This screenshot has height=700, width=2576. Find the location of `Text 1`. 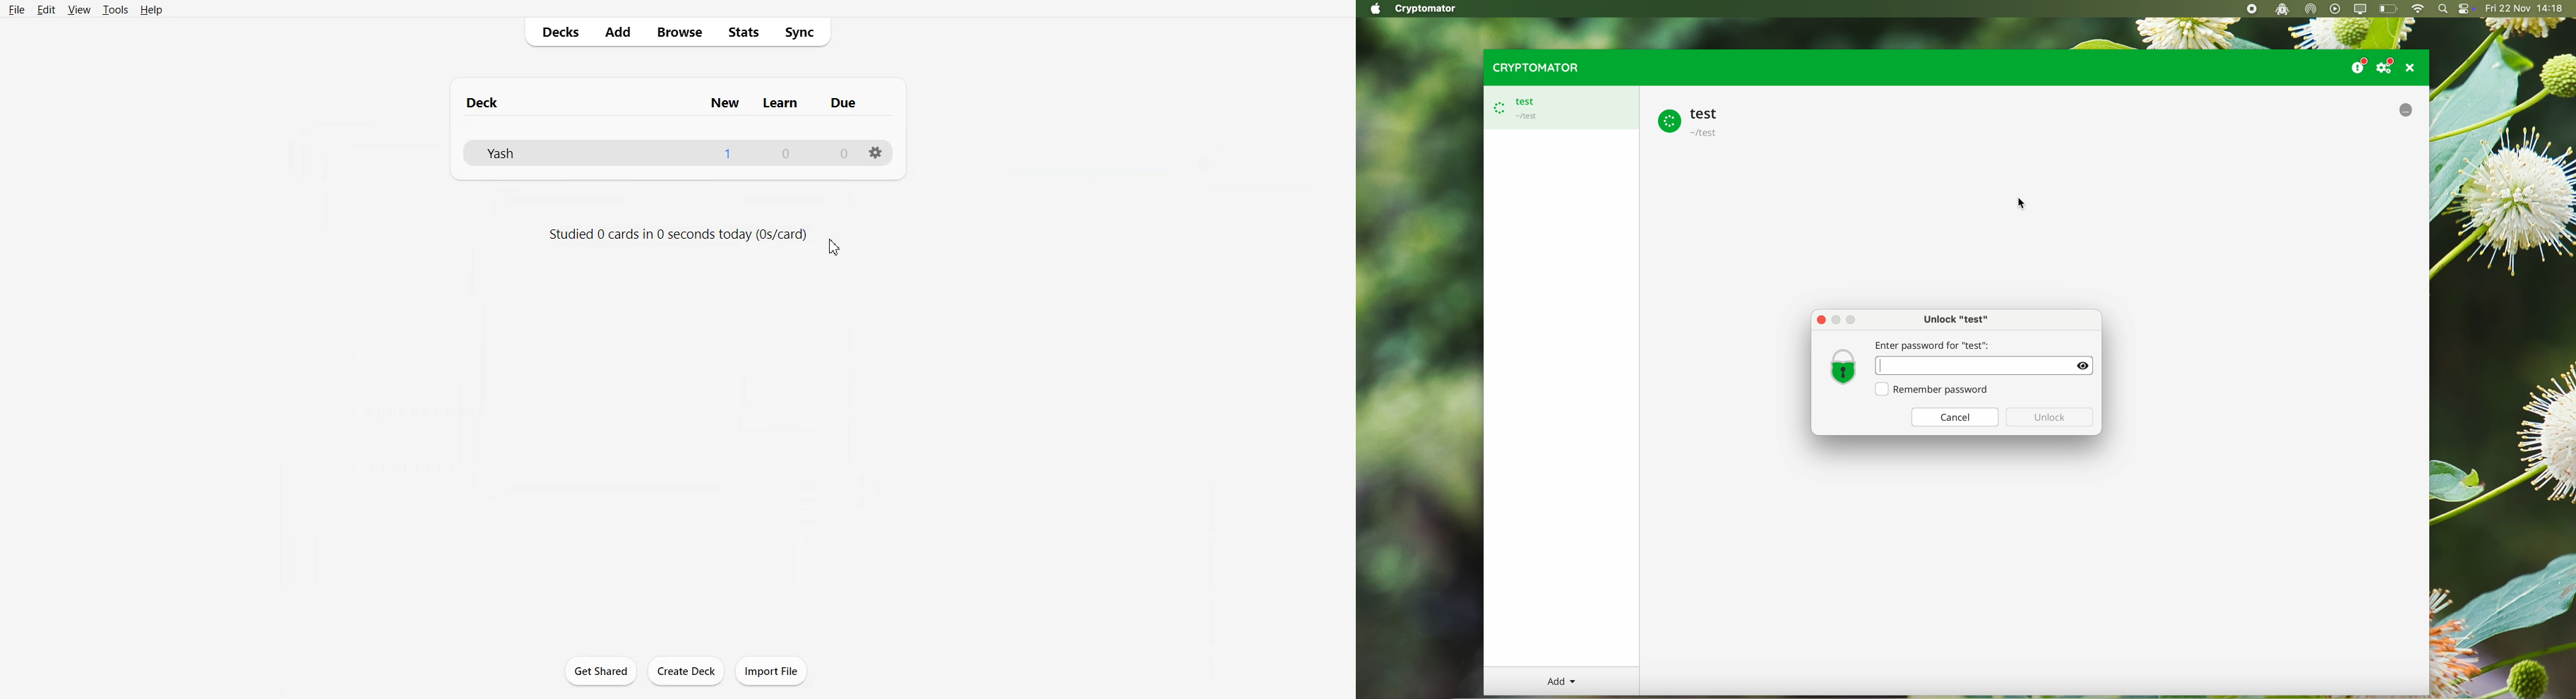

Text 1 is located at coordinates (664, 103).